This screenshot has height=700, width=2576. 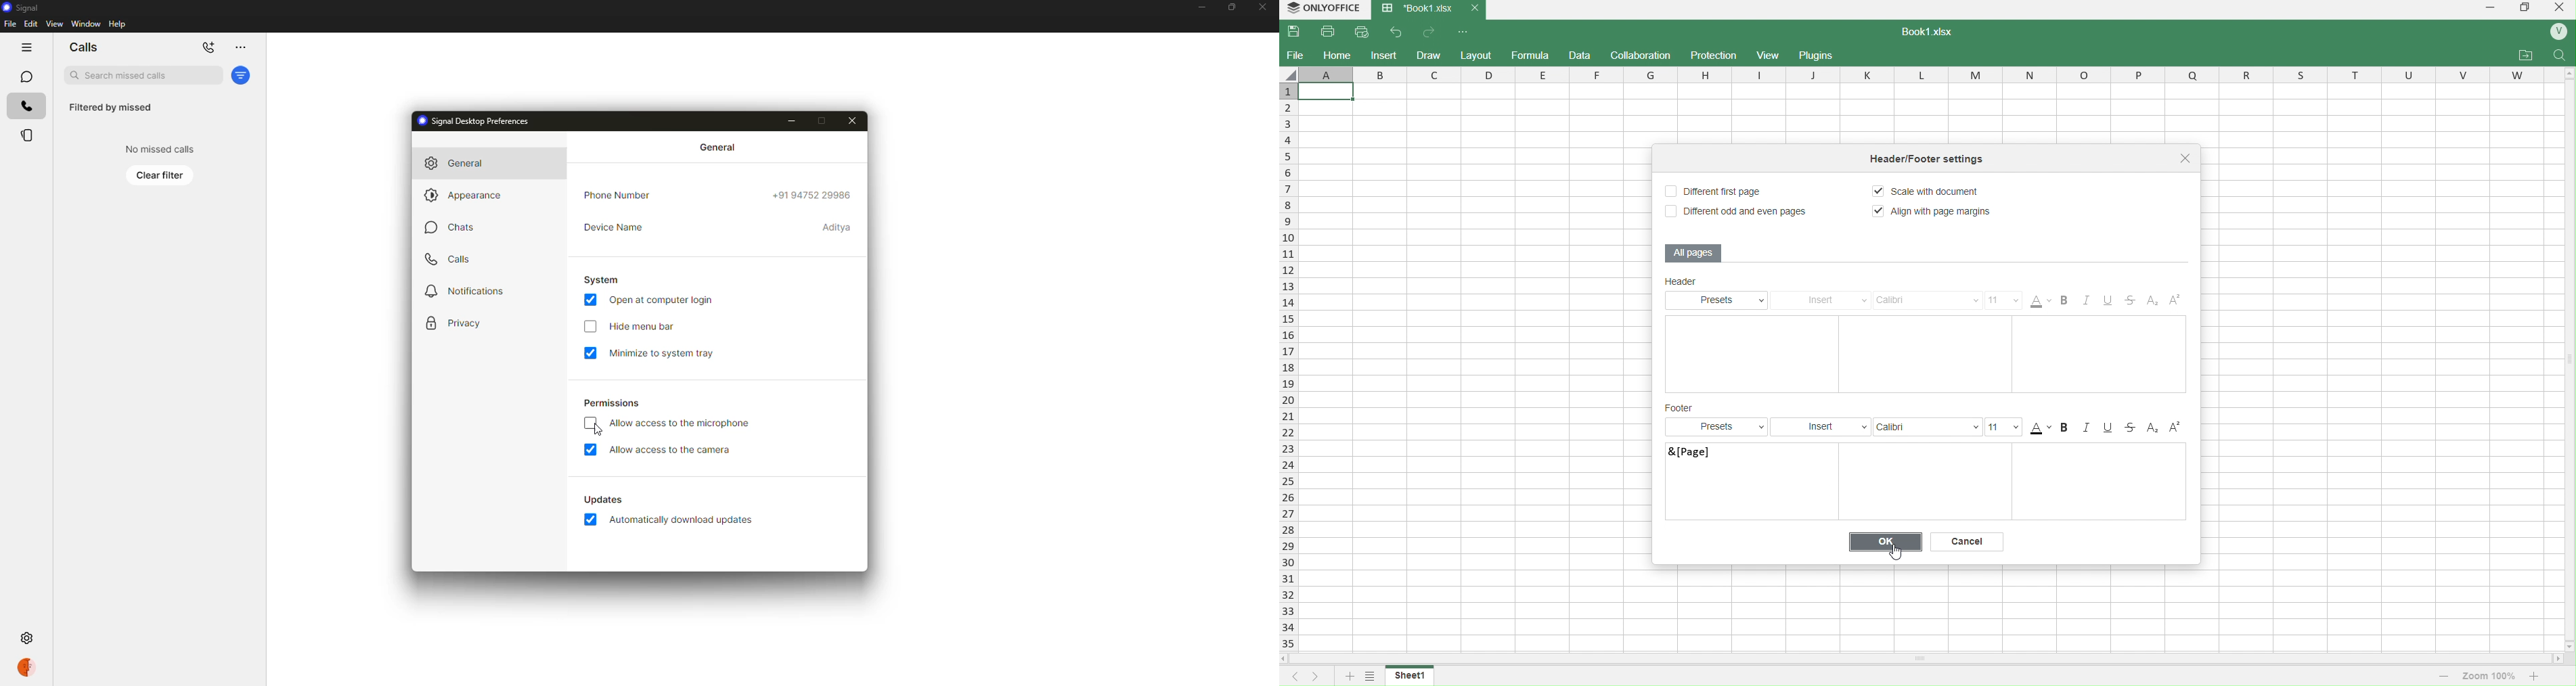 I want to click on options, so click(x=1369, y=677).